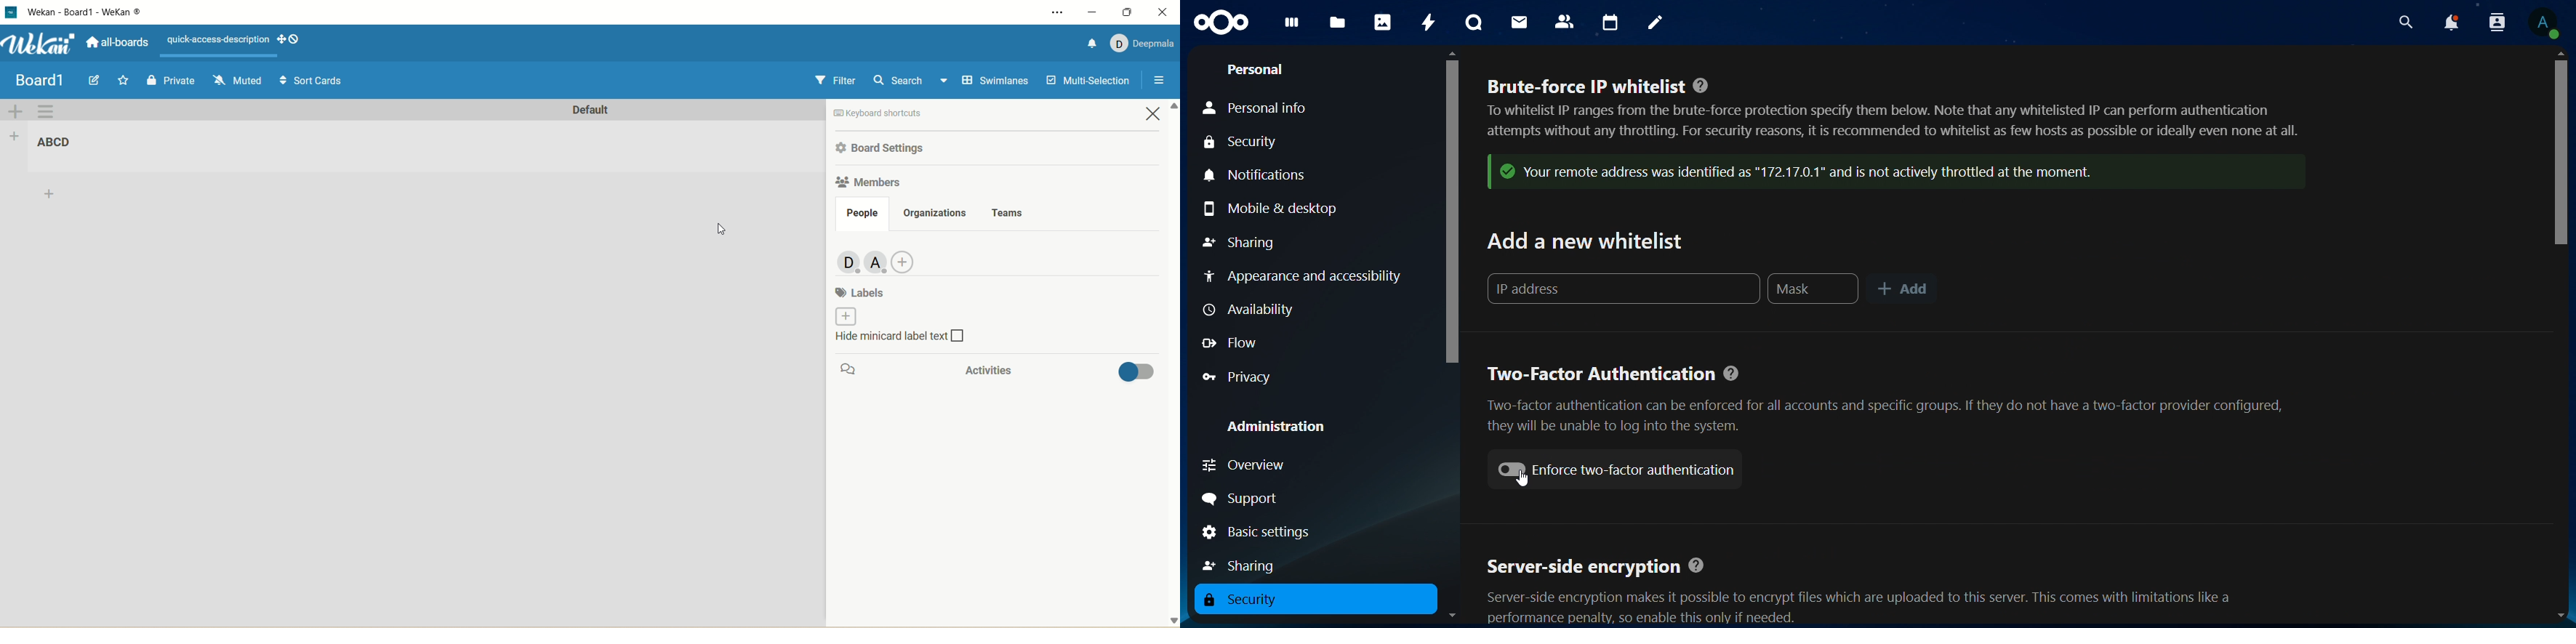  I want to click on swimlane actions, so click(46, 112).